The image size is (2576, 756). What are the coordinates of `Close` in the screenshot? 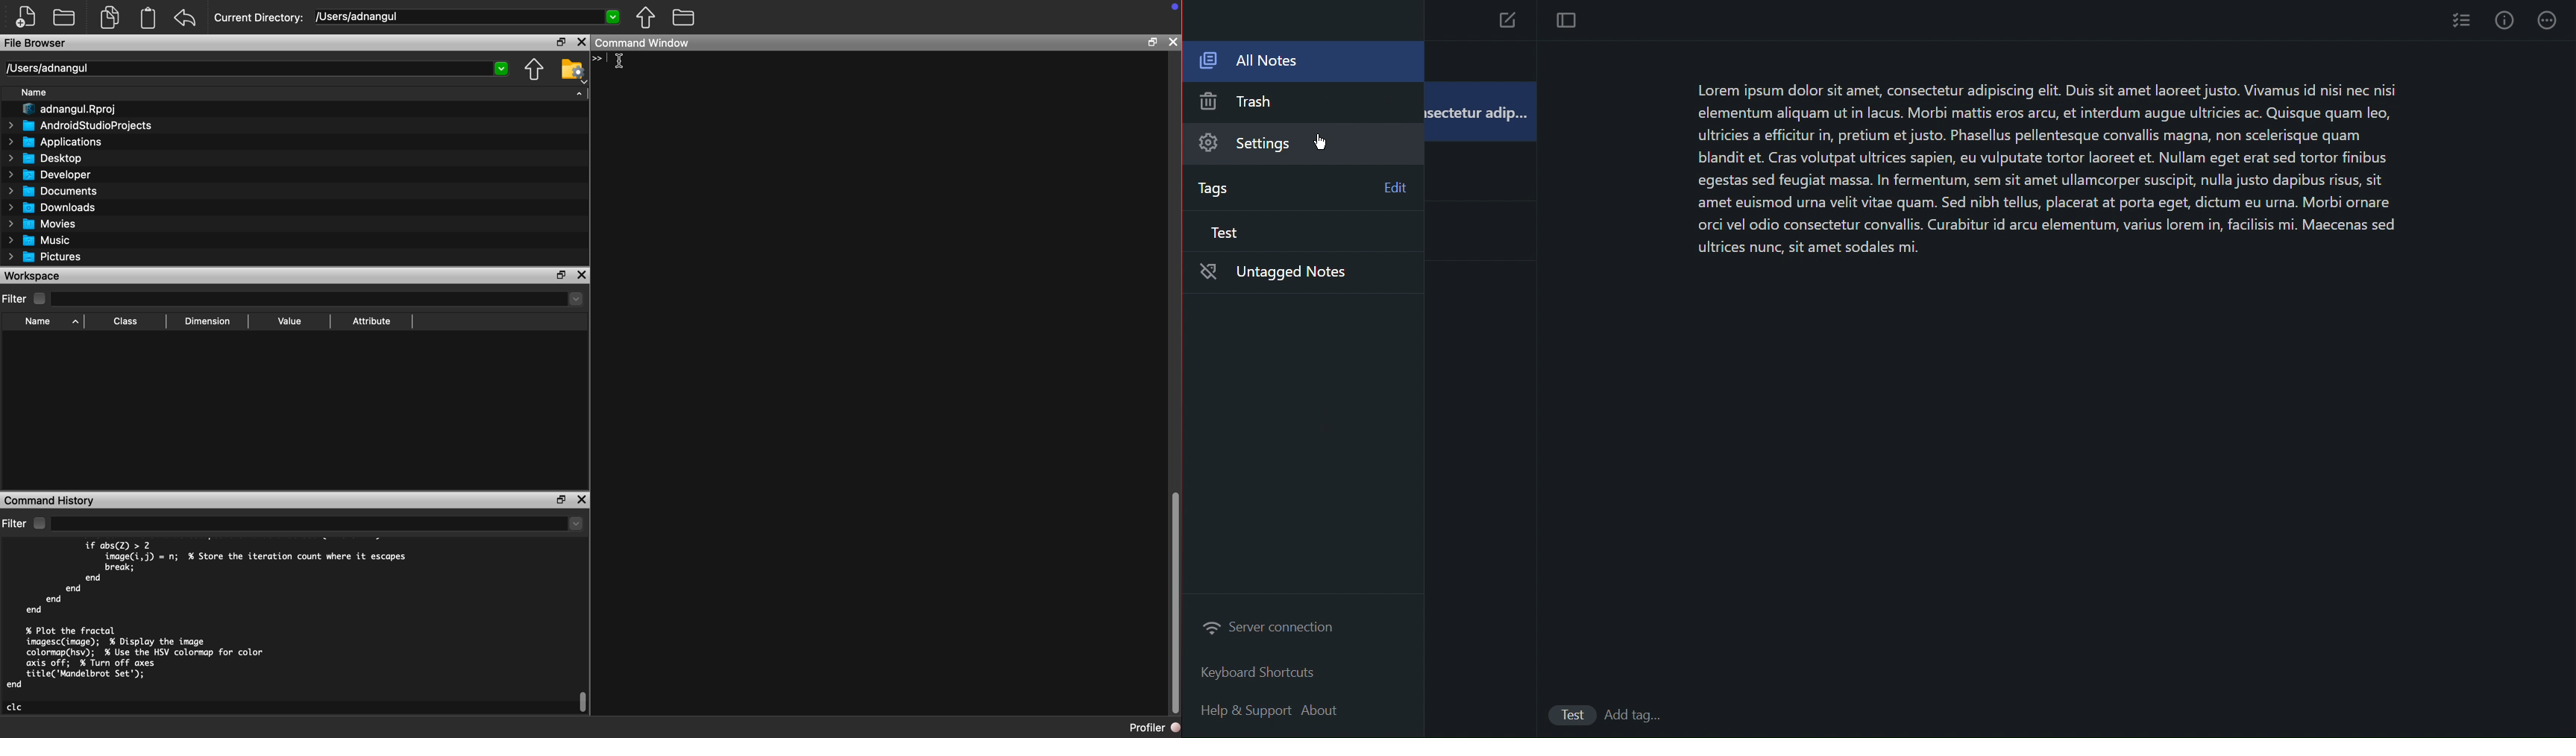 It's located at (583, 275).